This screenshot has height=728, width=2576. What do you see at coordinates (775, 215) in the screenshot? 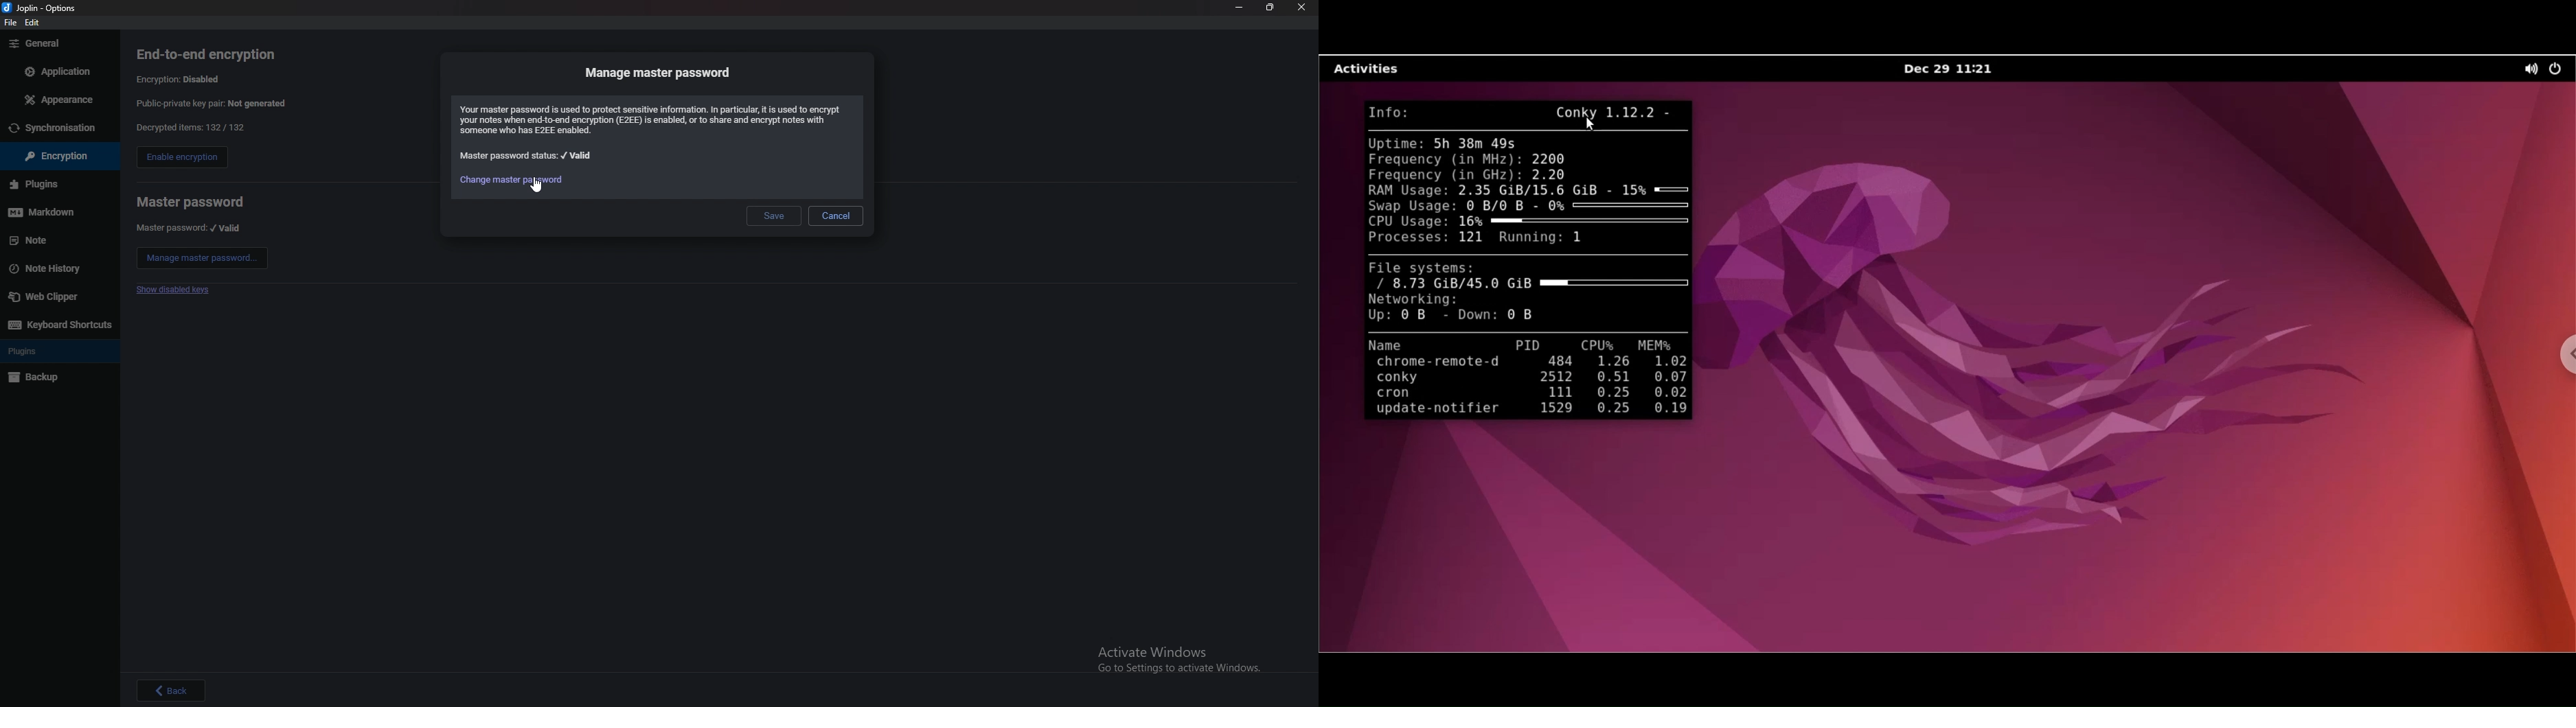
I see `save` at bounding box center [775, 215].